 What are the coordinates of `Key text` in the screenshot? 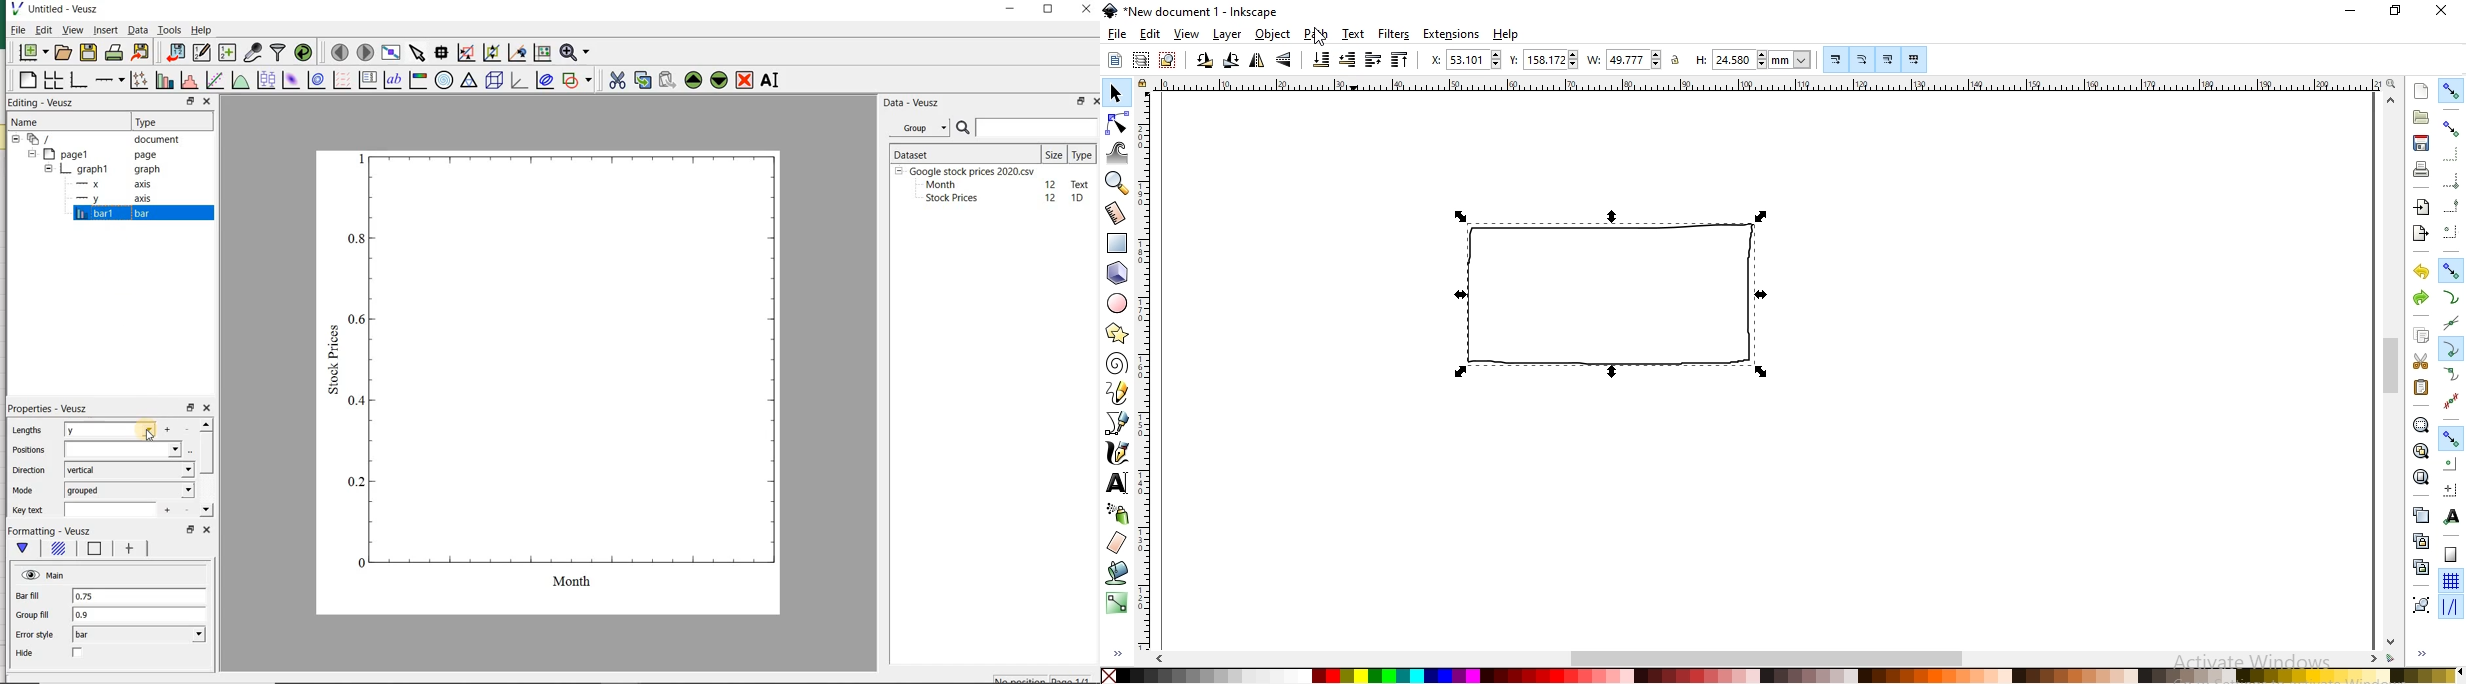 It's located at (28, 512).